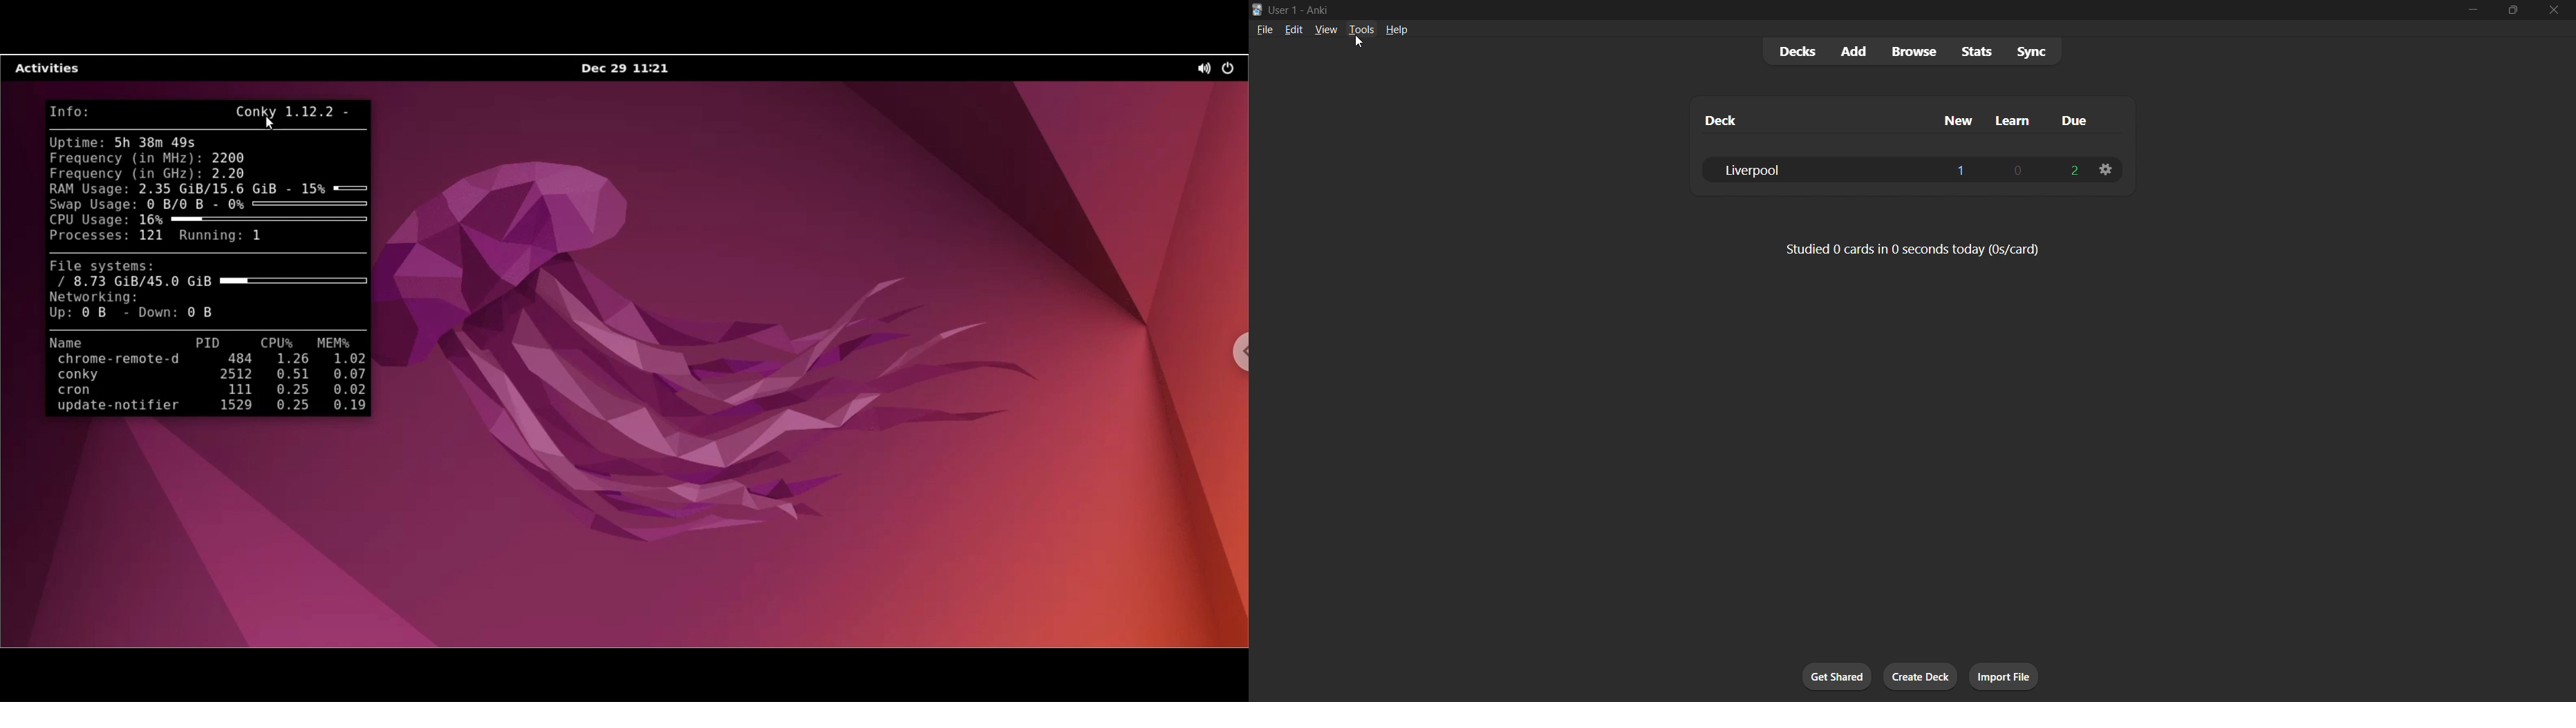 This screenshot has height=728, width=2576. I want to click on view, so click(1324, 30).